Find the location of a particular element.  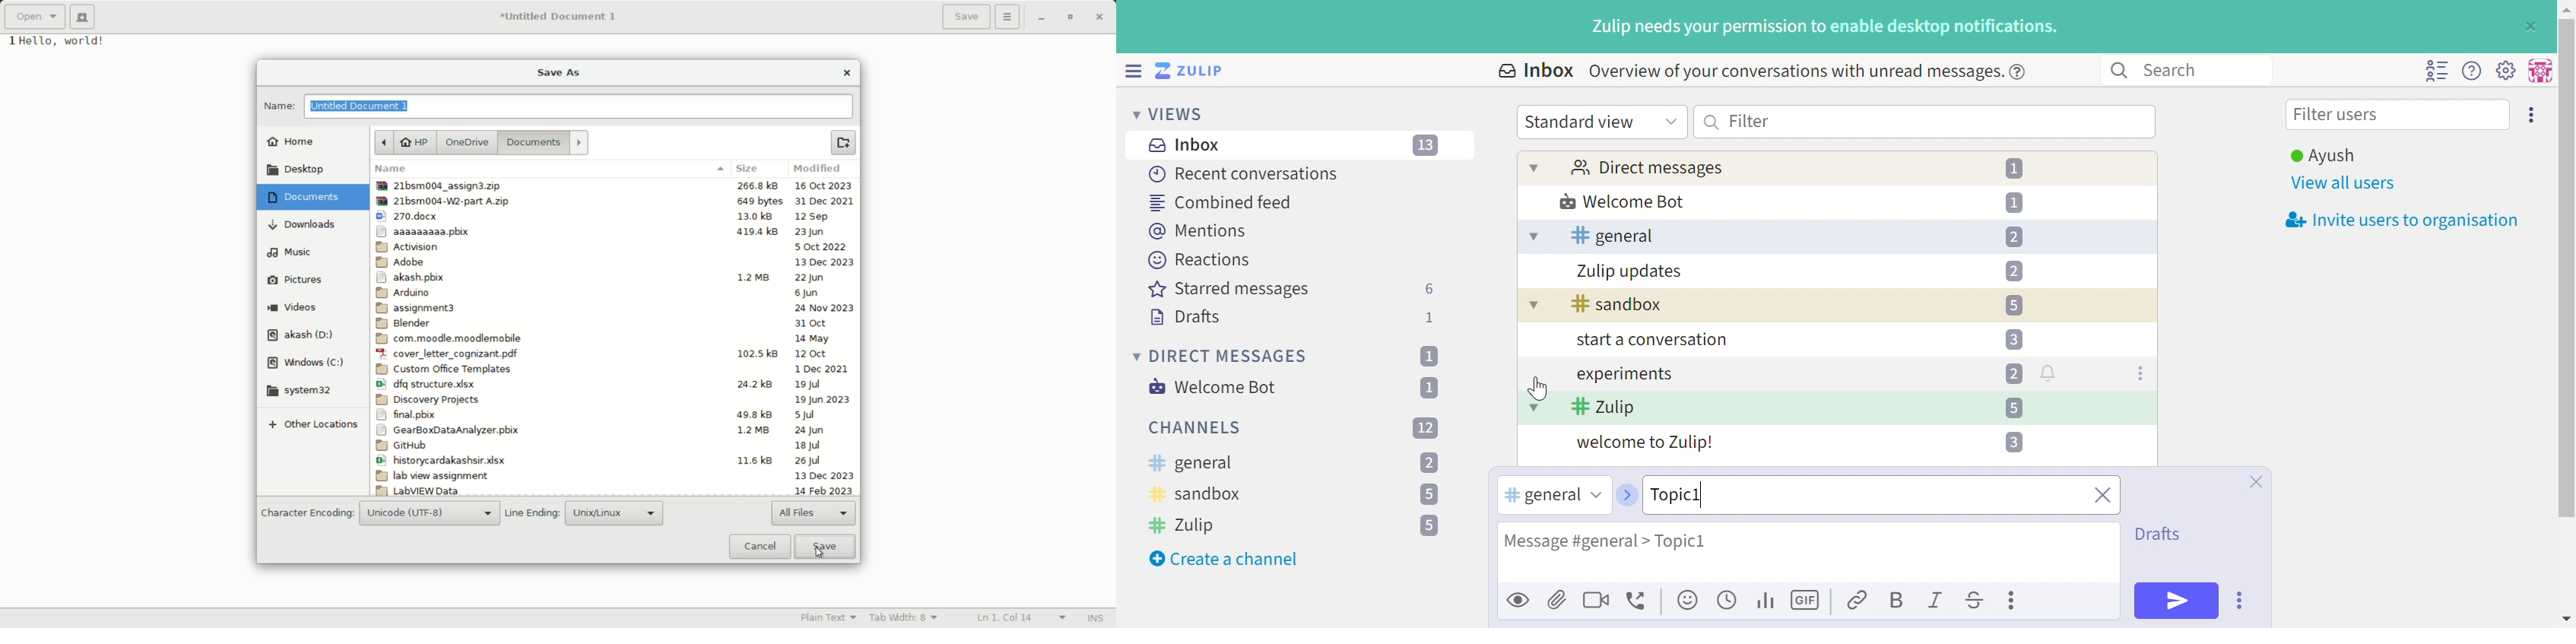

line encoding is located at coordinates (533, 515).